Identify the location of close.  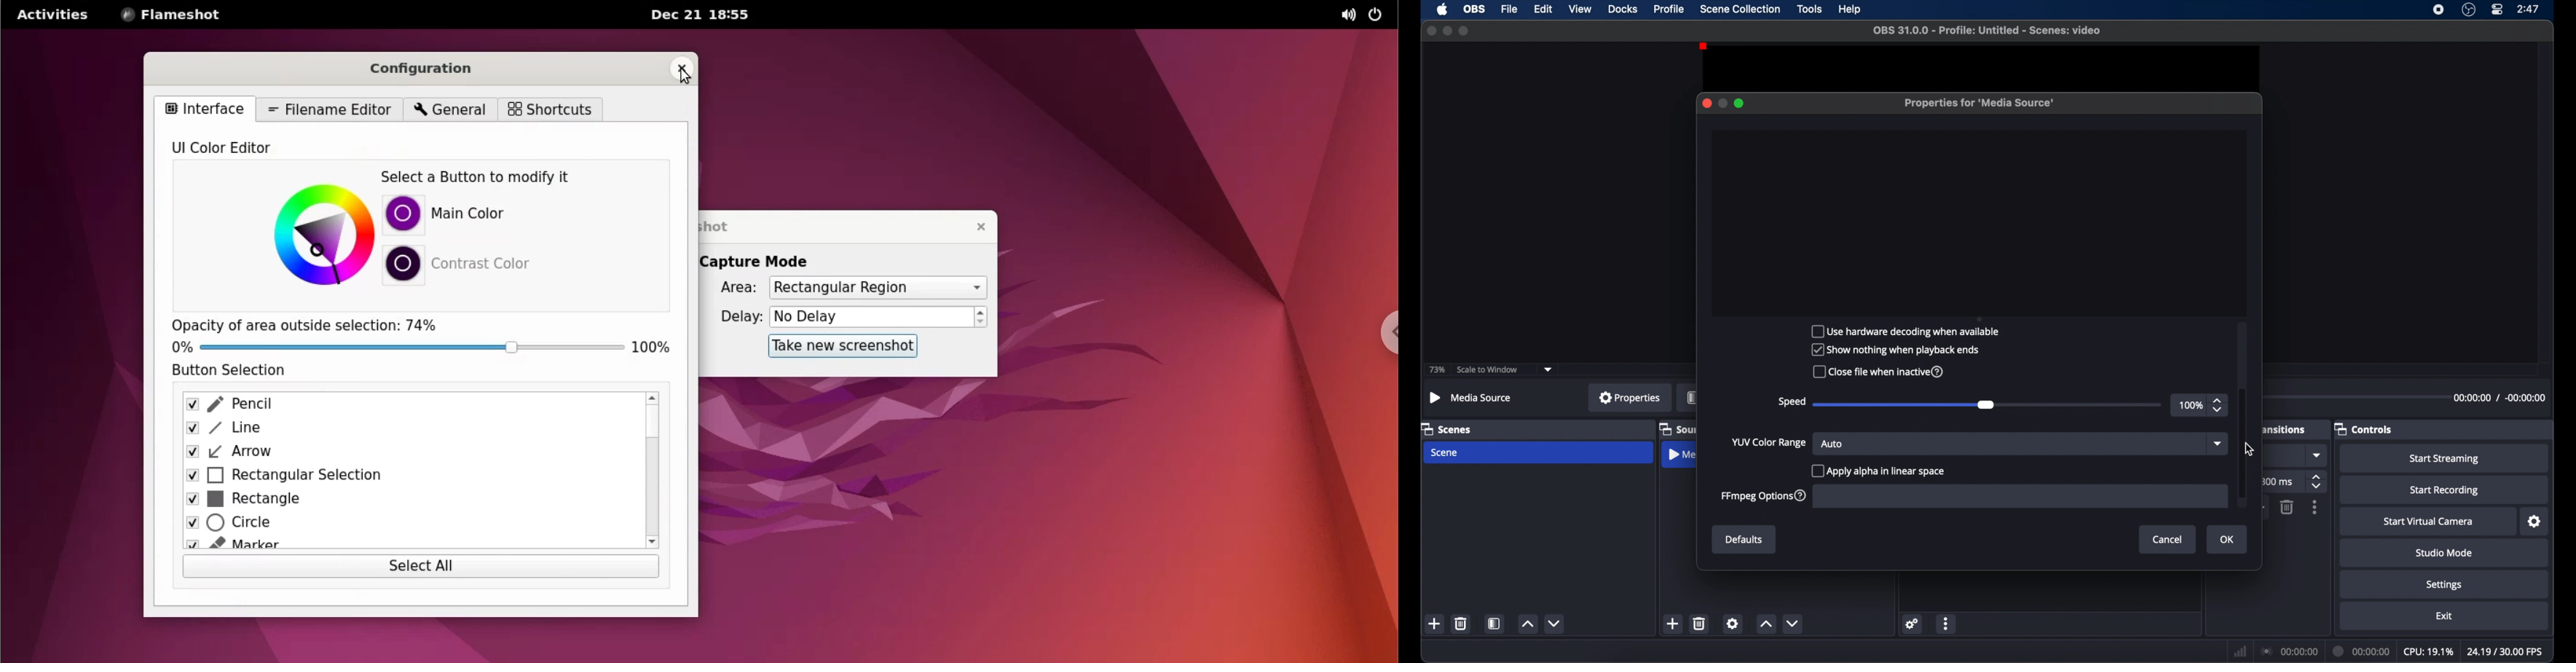
(1706, 103).